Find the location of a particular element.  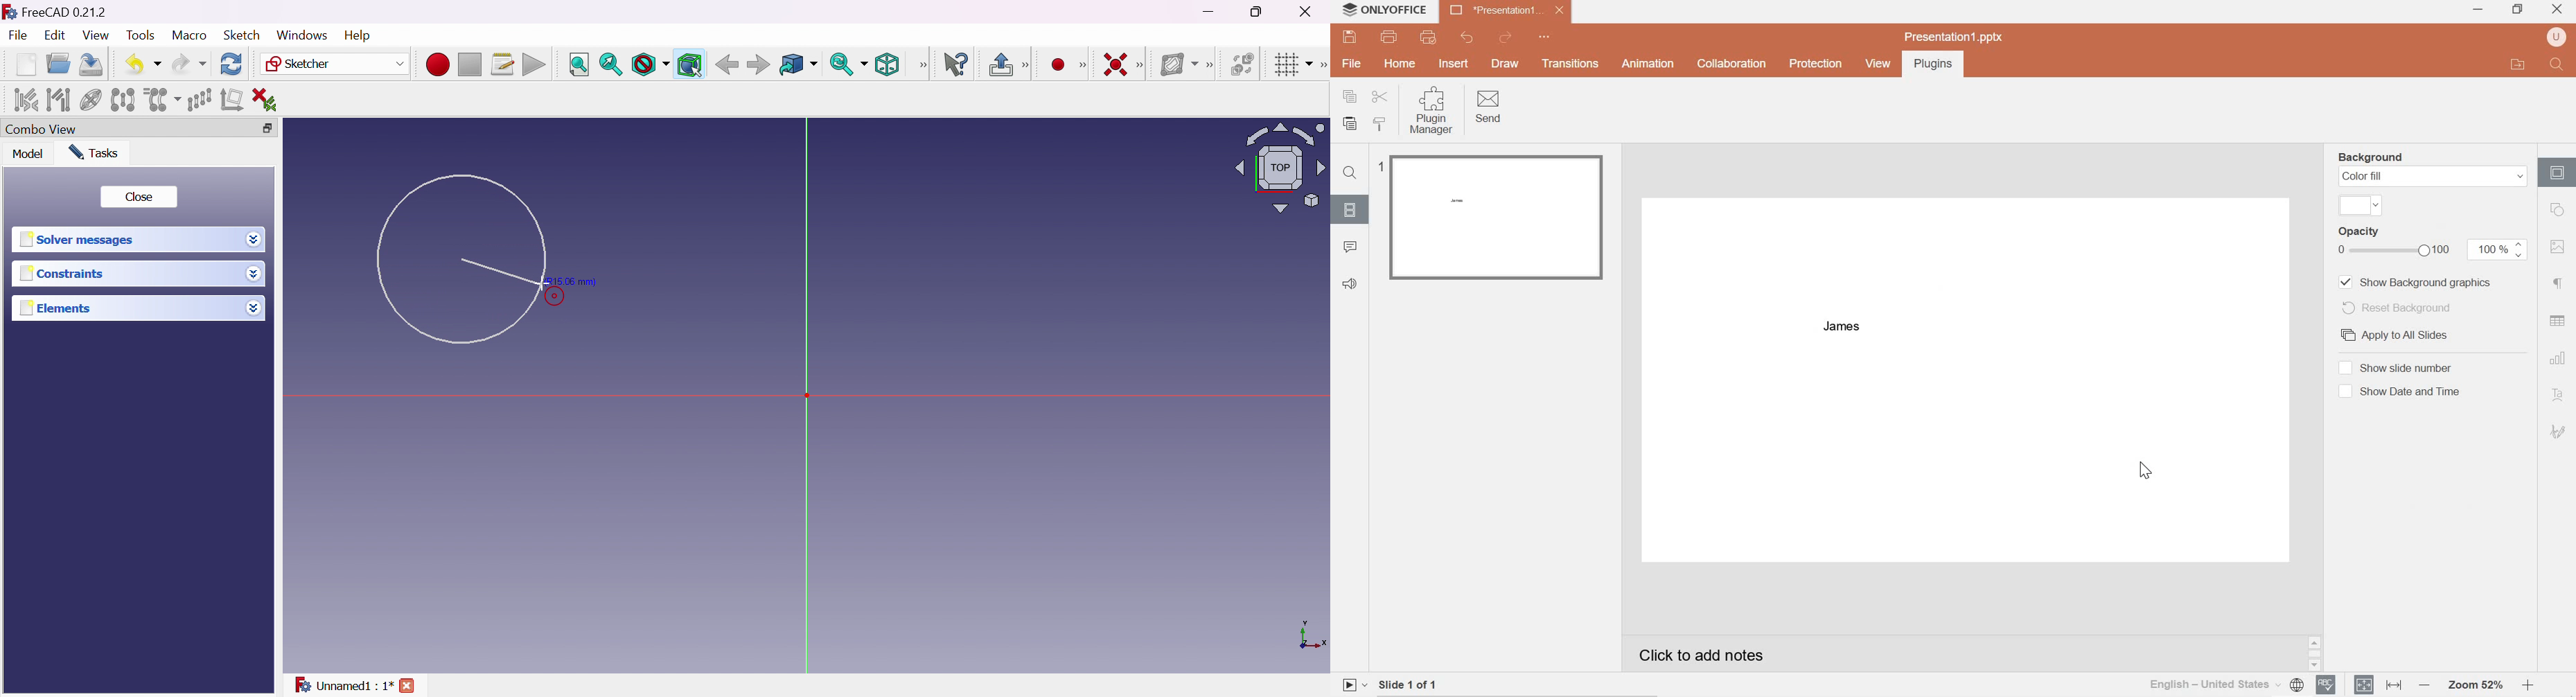

Viewing angle is located at coordinates (1278, 169).